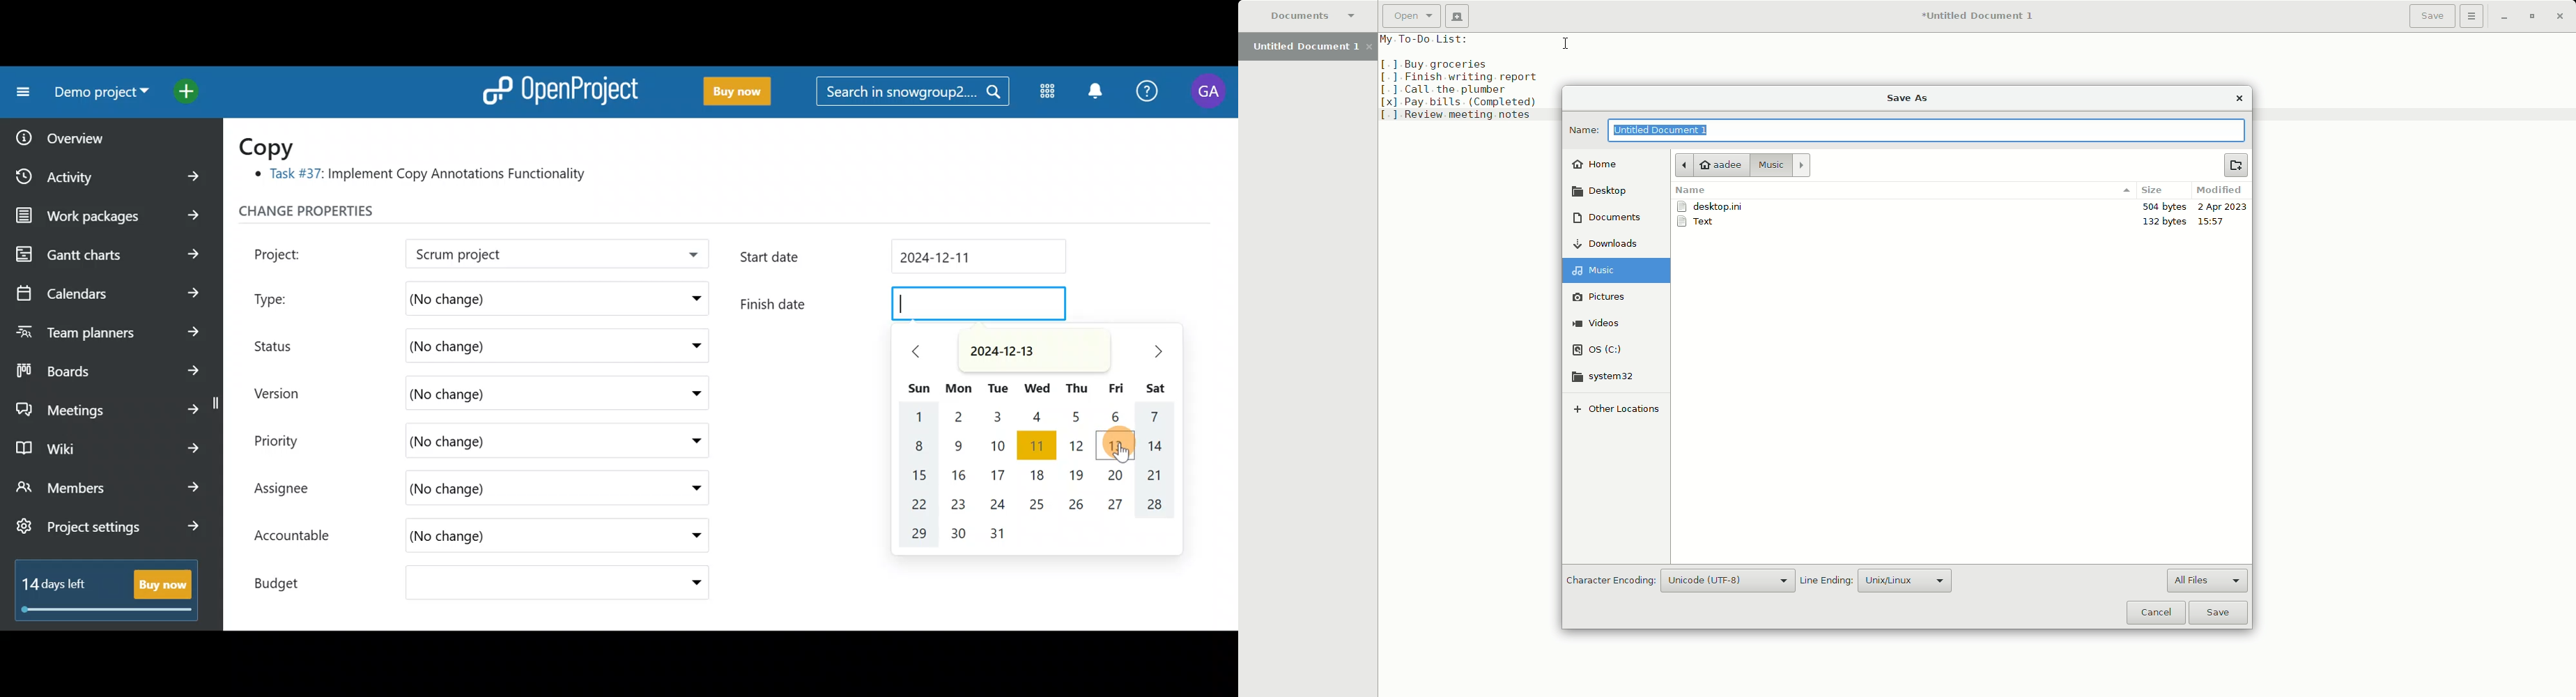  Describe the element at coordinates (112, 172) in the screenshot. I see `Activity` at that location.